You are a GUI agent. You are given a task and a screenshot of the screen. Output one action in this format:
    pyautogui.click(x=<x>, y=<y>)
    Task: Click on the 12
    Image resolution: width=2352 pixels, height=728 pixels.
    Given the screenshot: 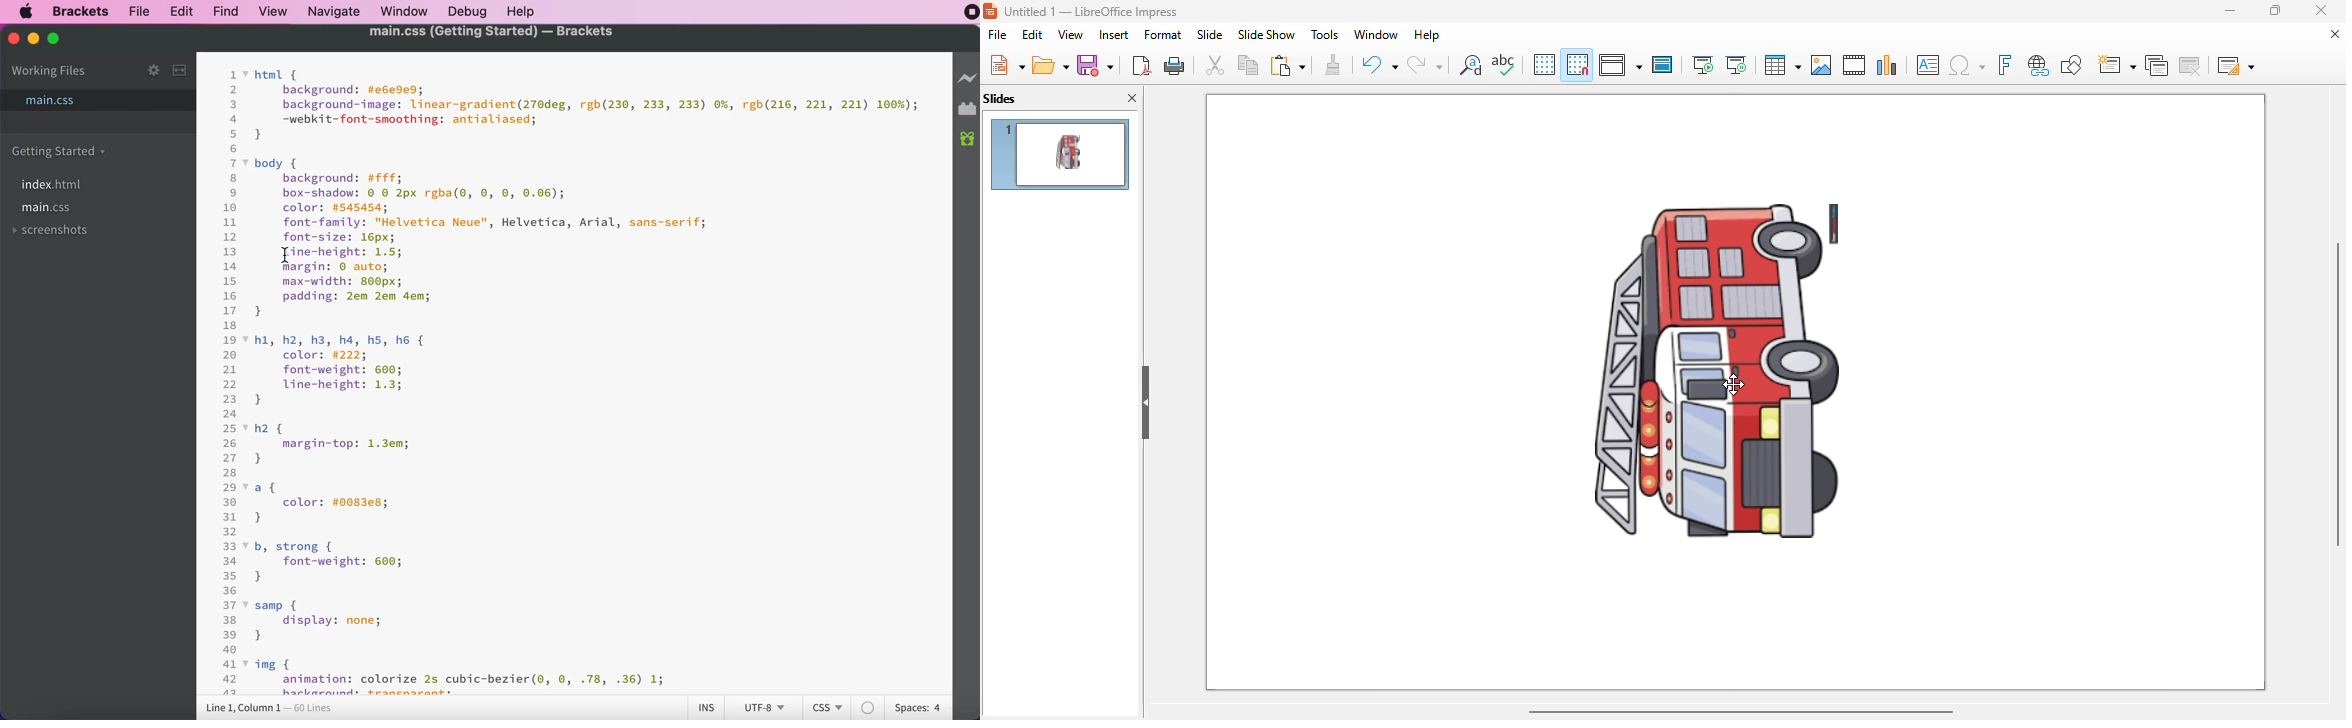 What is the action you would take?
    pyautogui.click(x=230, y=238)
    